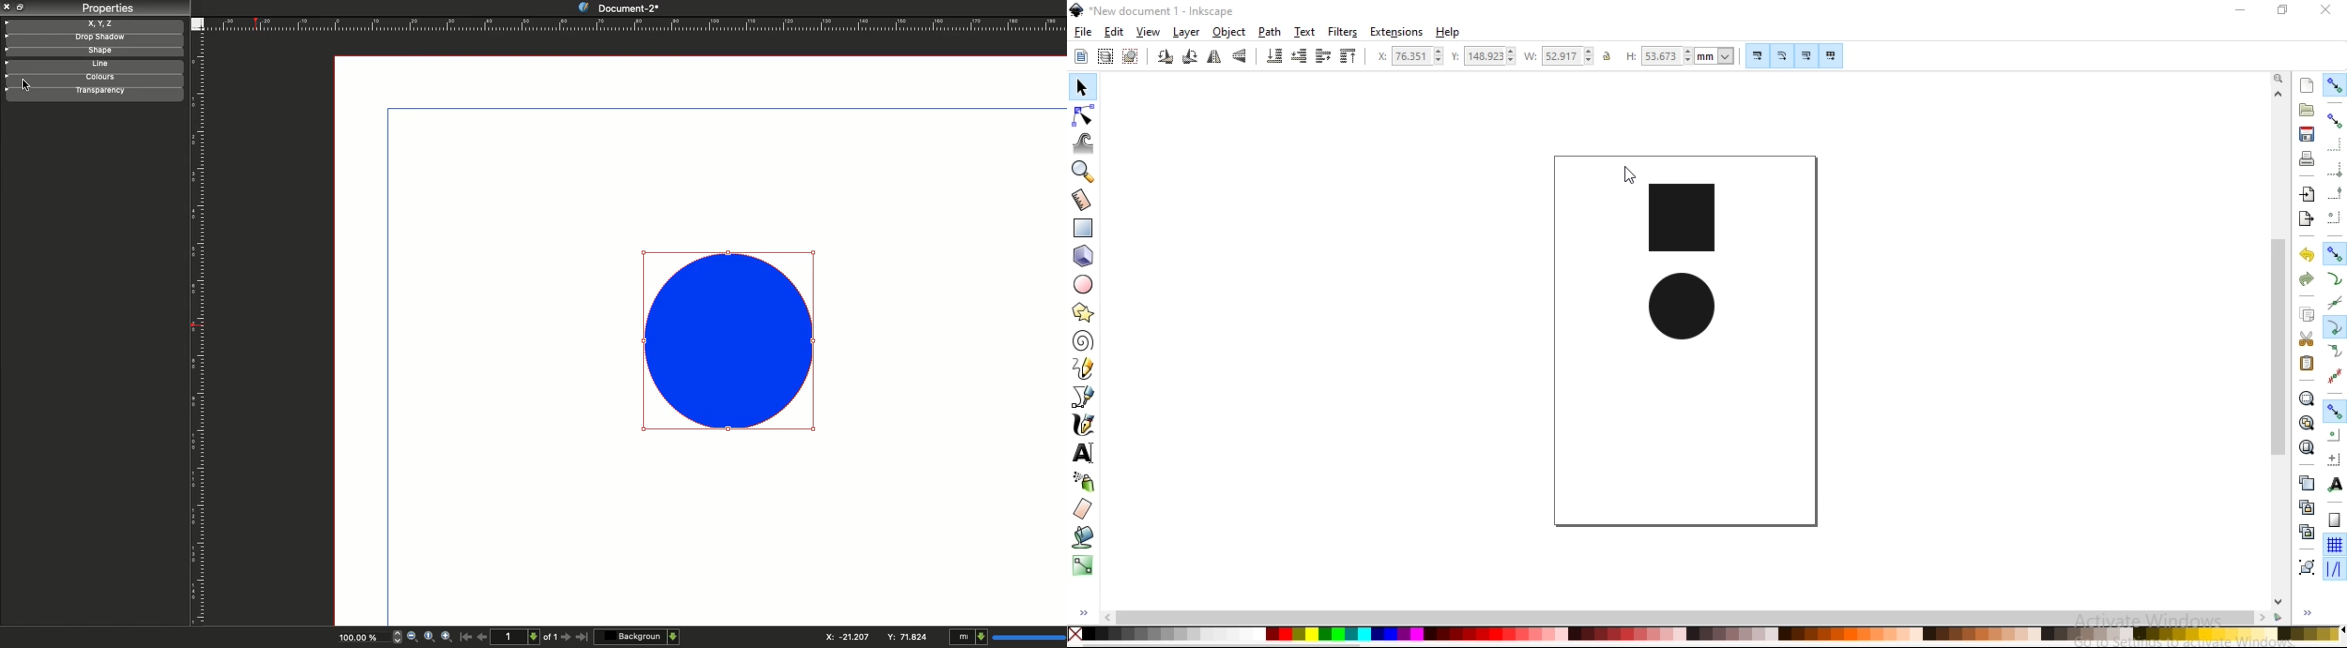 This screenshot has height=672, width=2352. Describe the element at coordinates (93, 79) in the screenshot. I see `Colors` at that location.